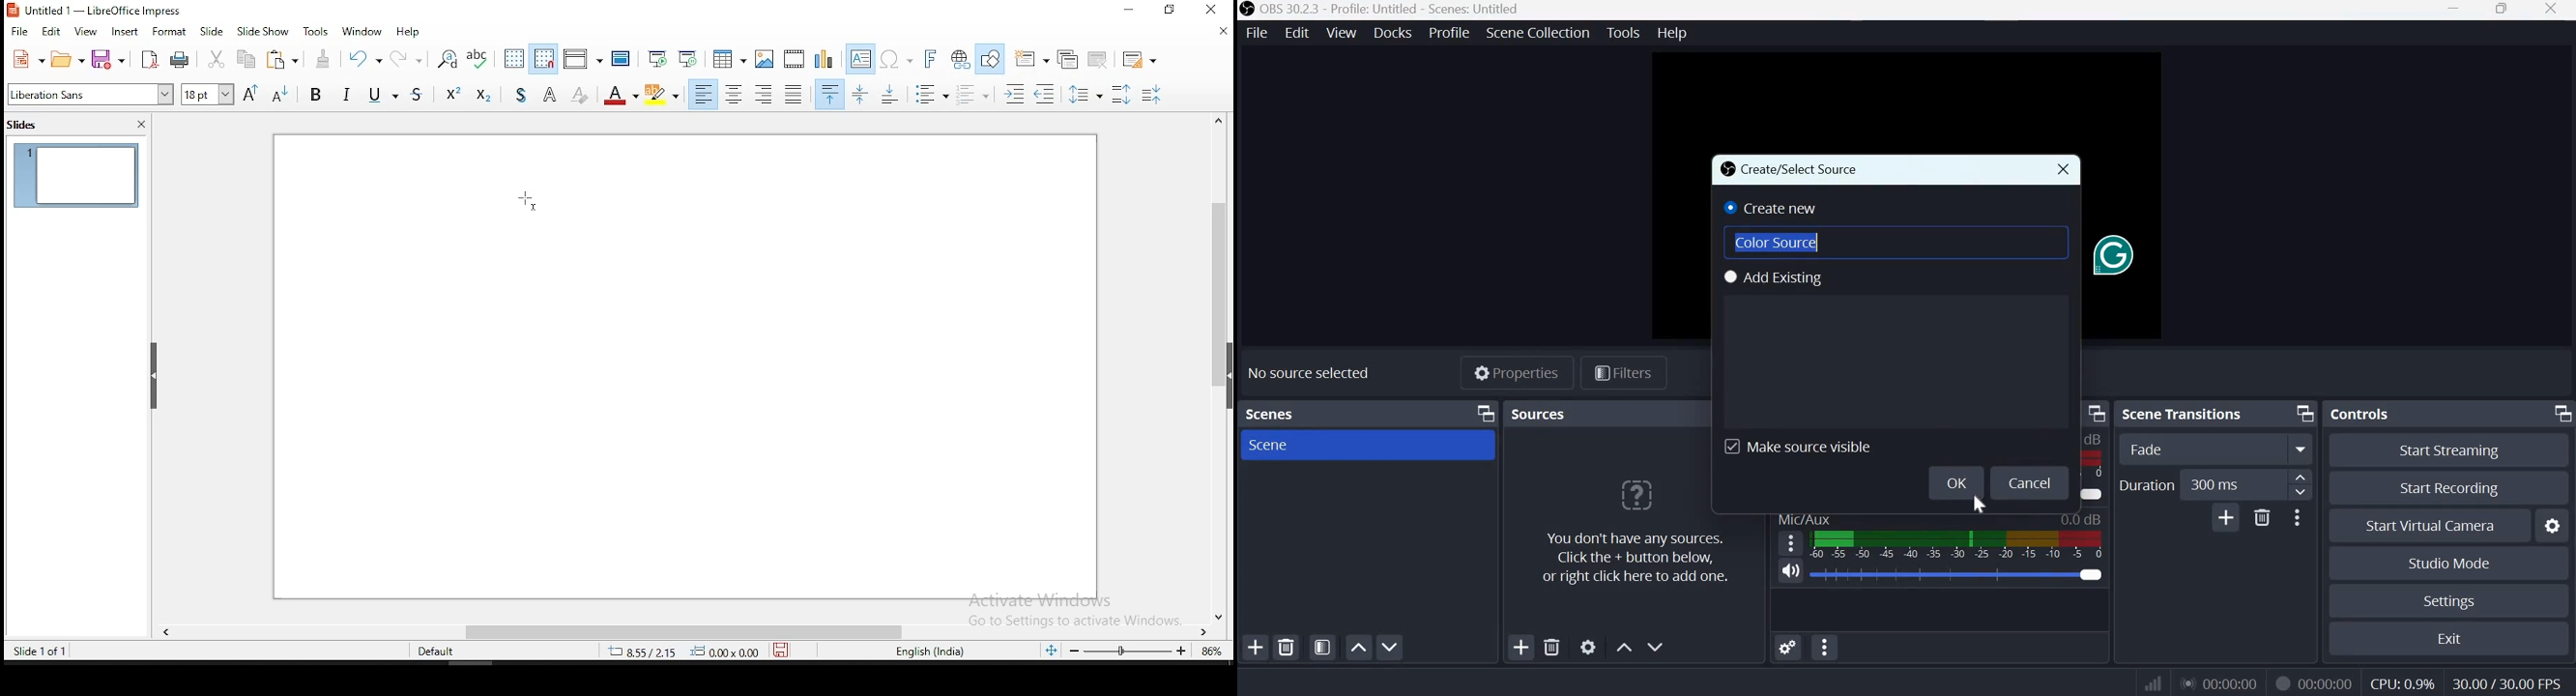  What do you see at coordinates (284, 61) in the screenshot?
I see `paste` at bounding box center [284, 61].